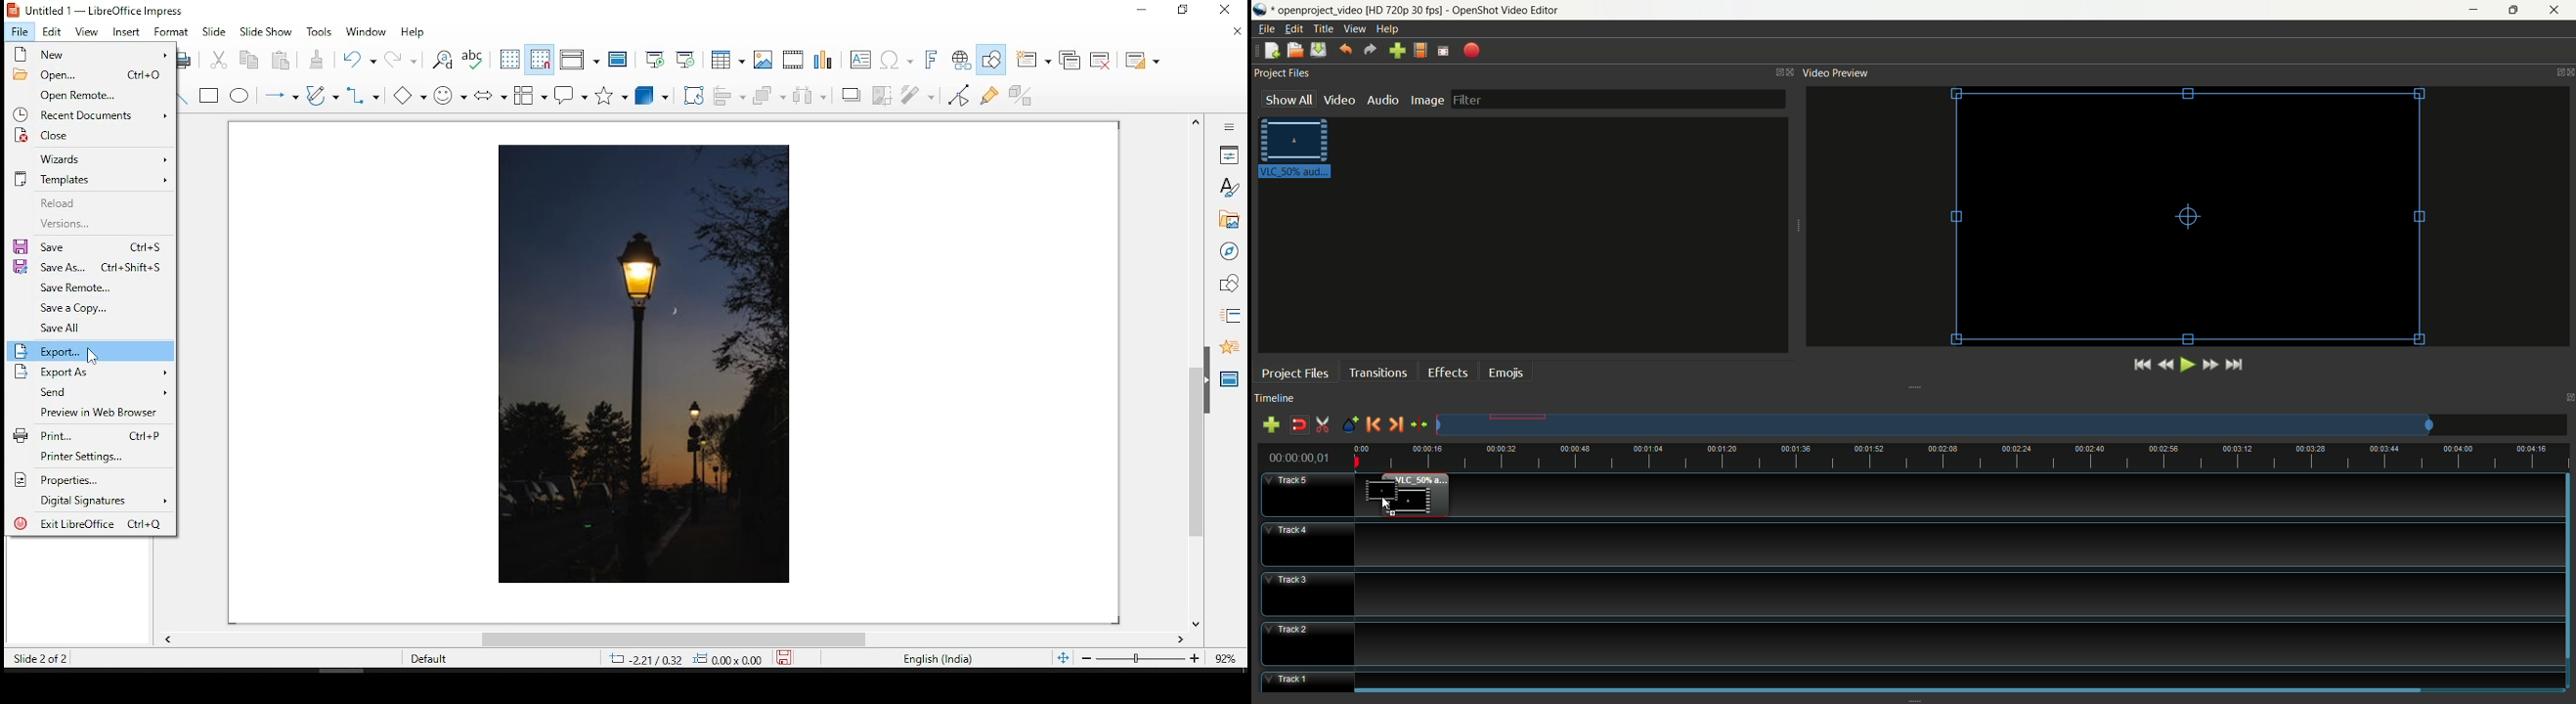 The image size is (2576, 728). What do you see at coordinates (1278, 397) in the screenshot?
I see `timeline` at bounding box center [1278, 397].